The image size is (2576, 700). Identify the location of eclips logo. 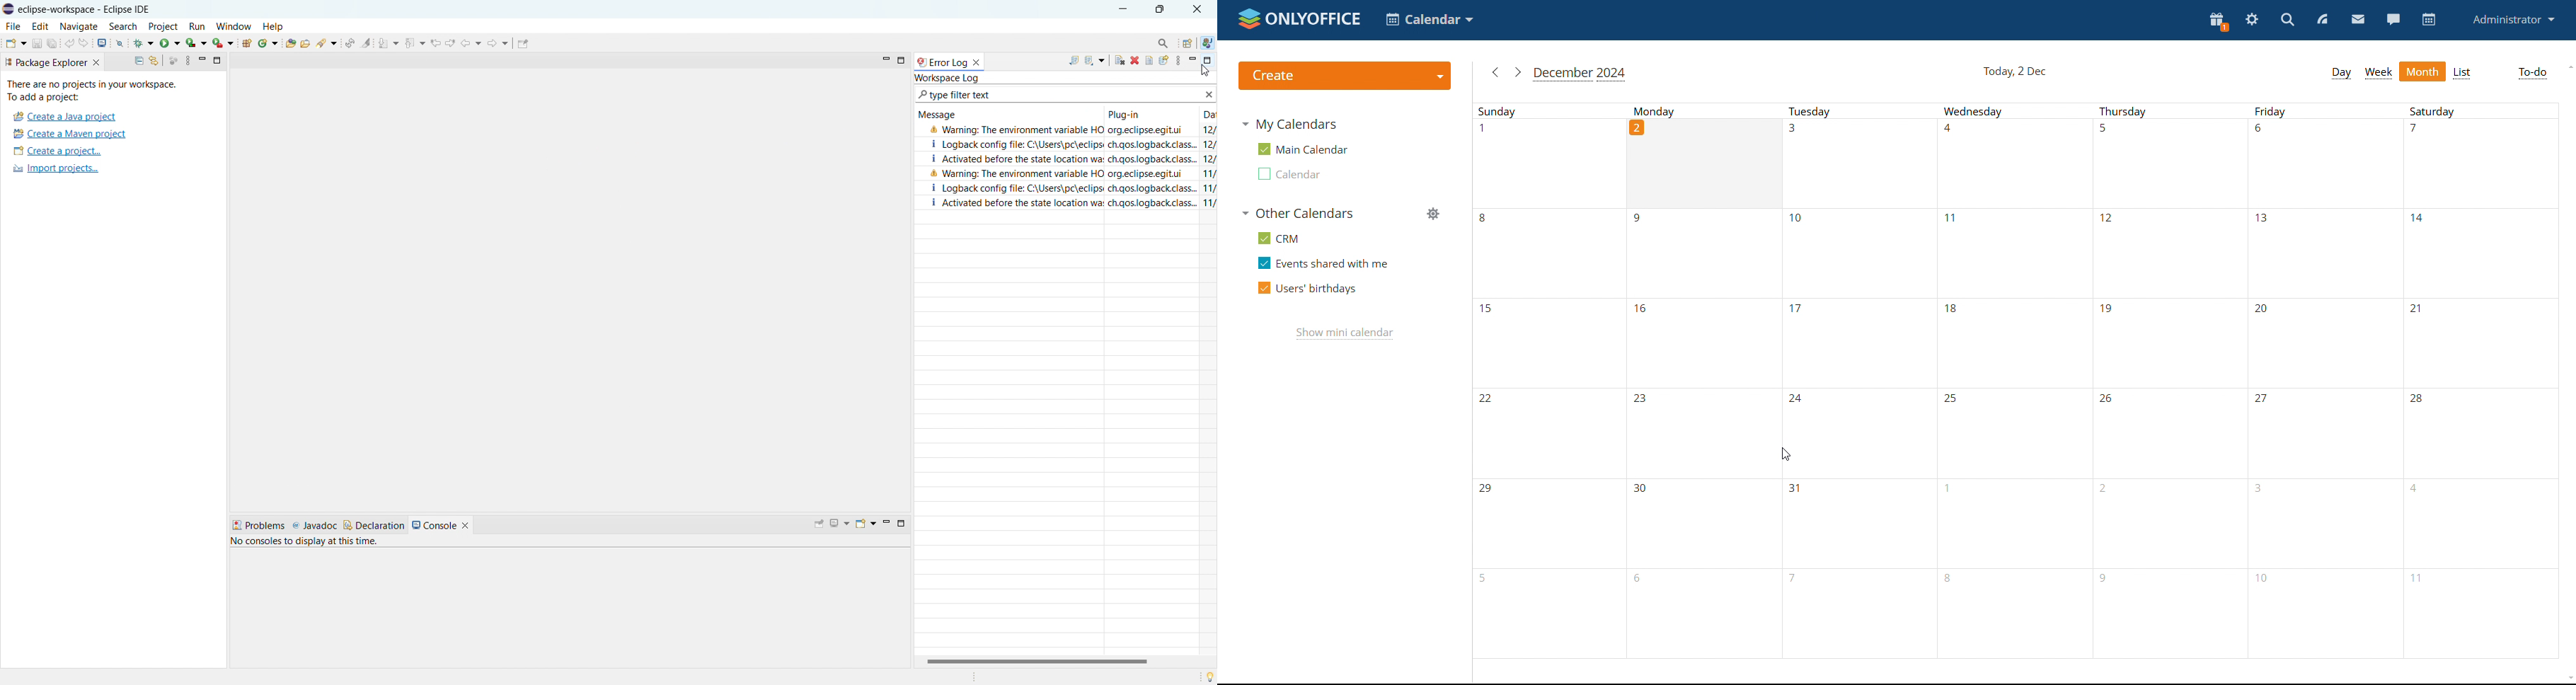
(8, 10).